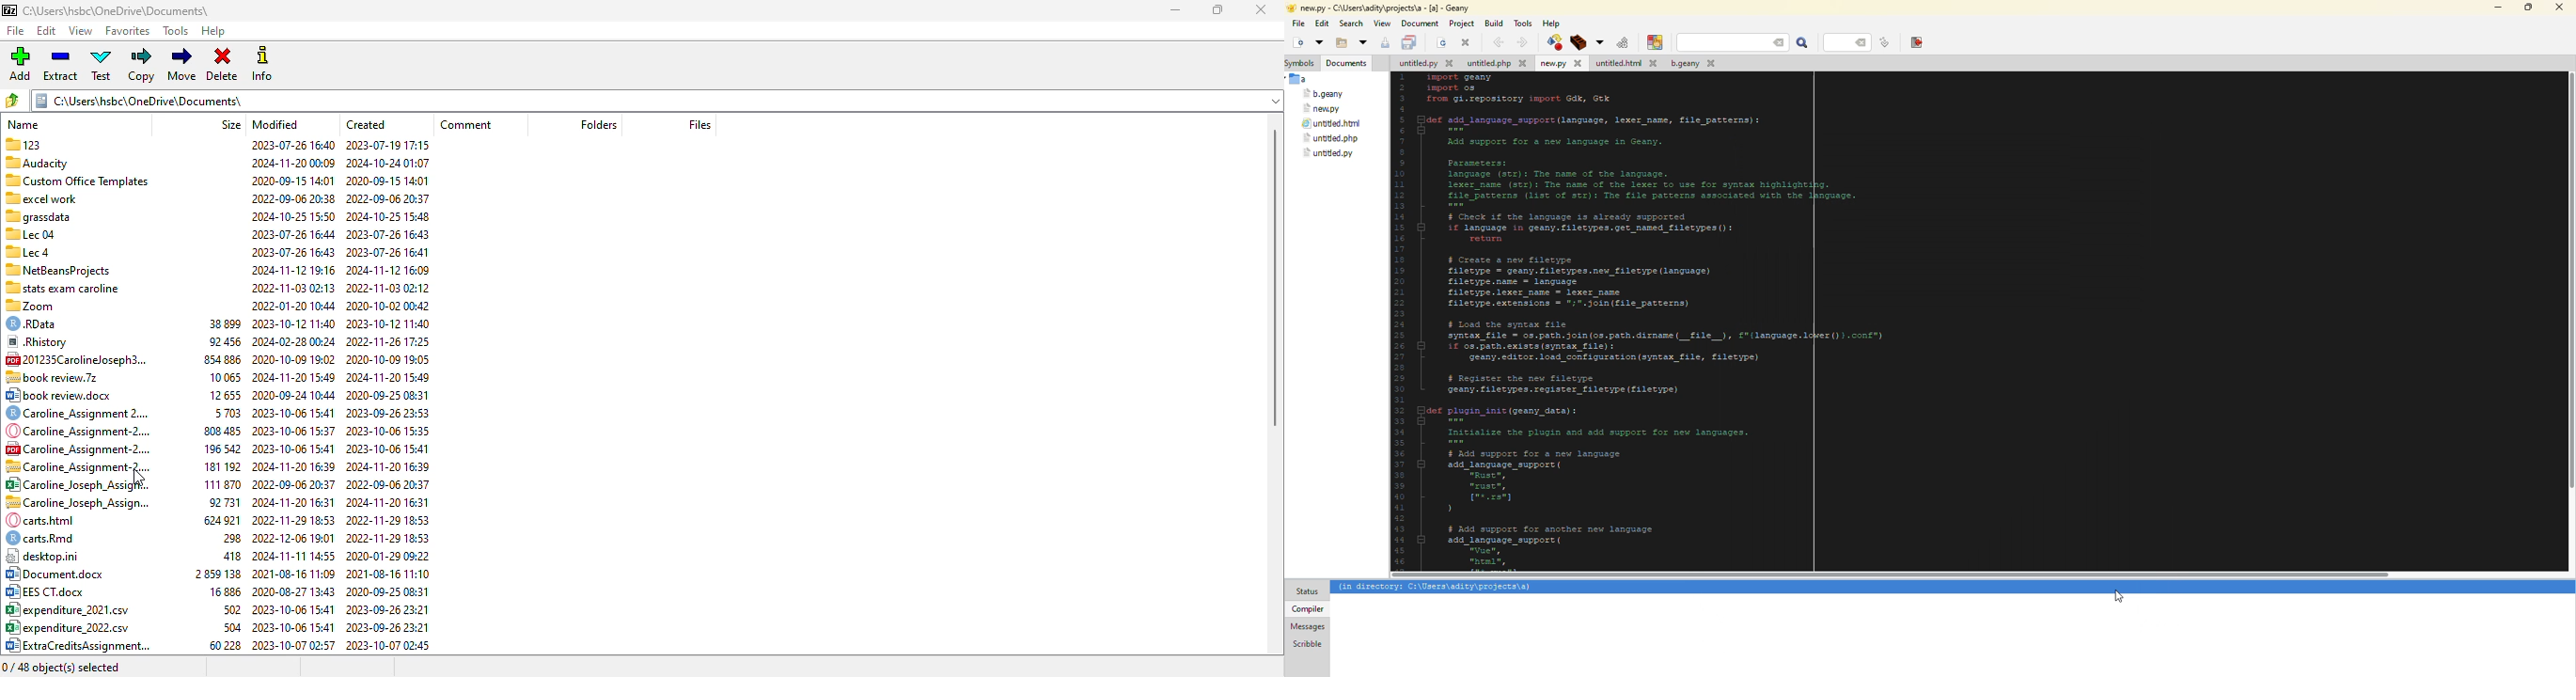 The image size is (2576, 700). I want to click on folders, so click(597, 123).